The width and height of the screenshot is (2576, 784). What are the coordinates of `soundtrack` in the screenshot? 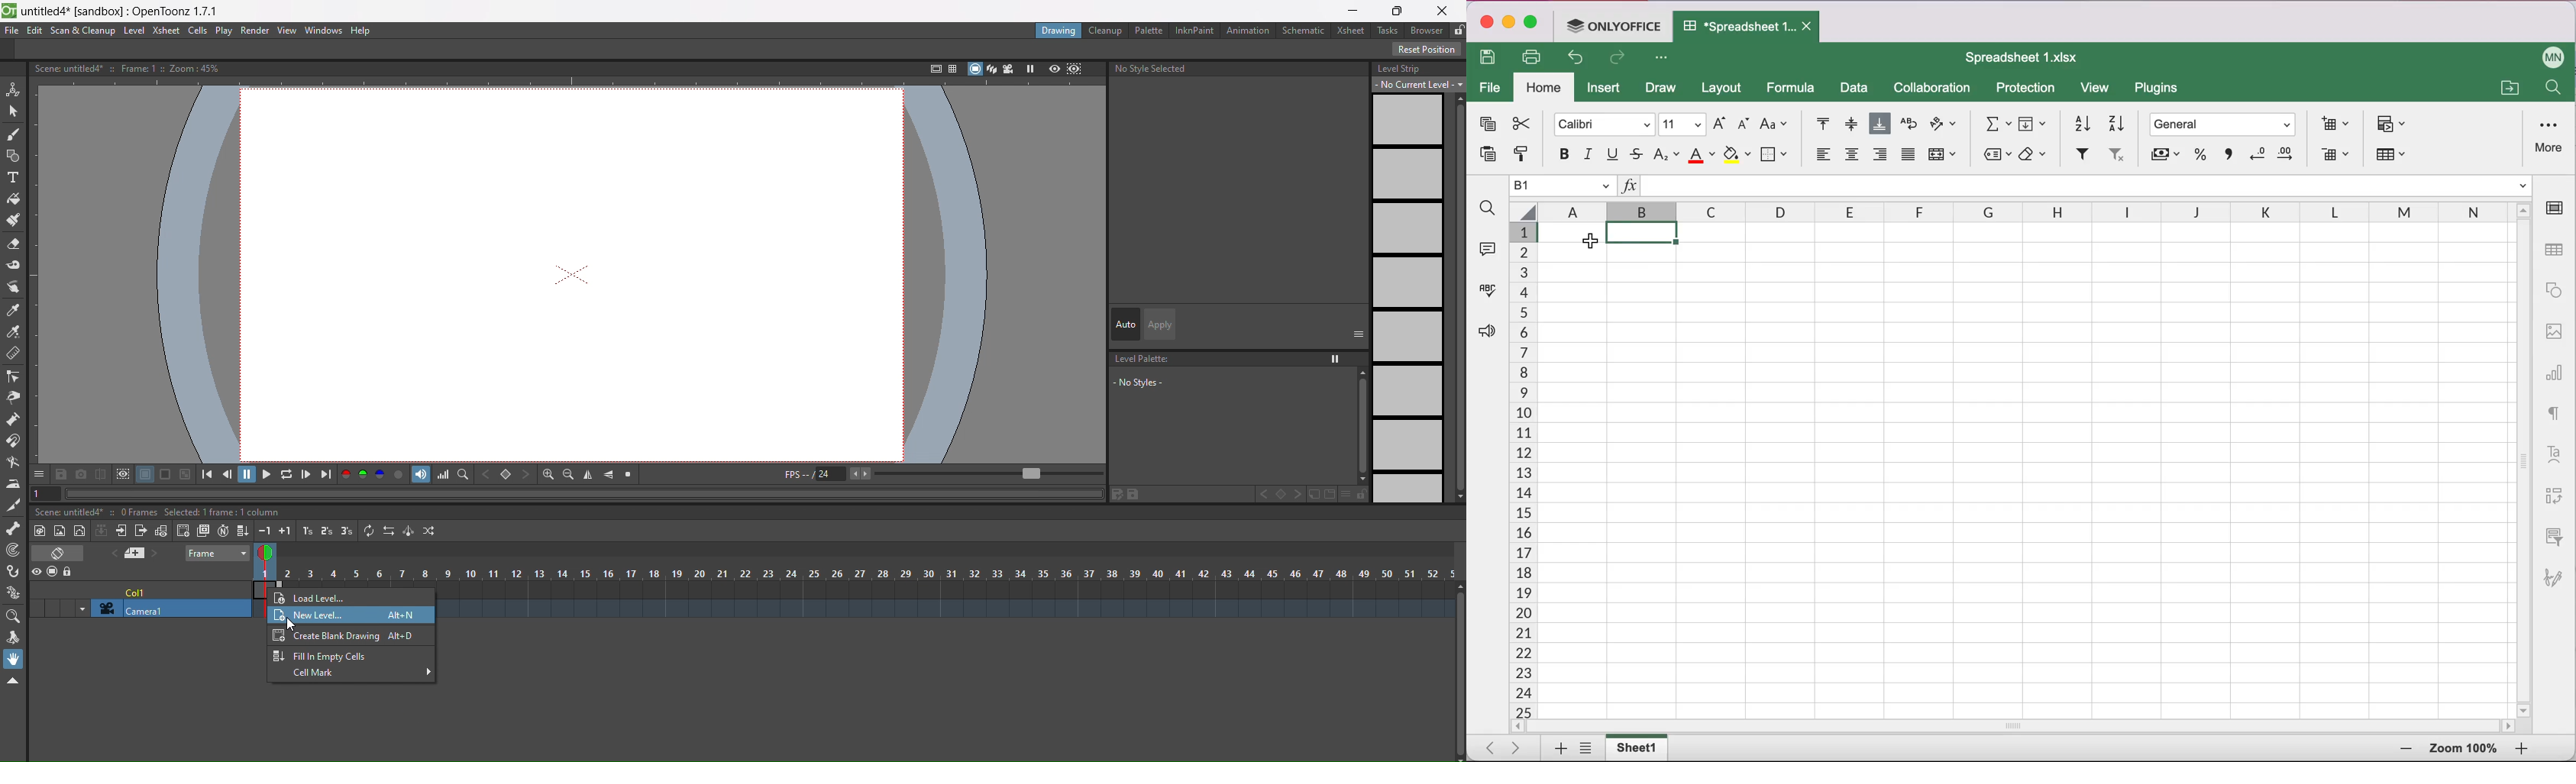 It's located at (421, 474).